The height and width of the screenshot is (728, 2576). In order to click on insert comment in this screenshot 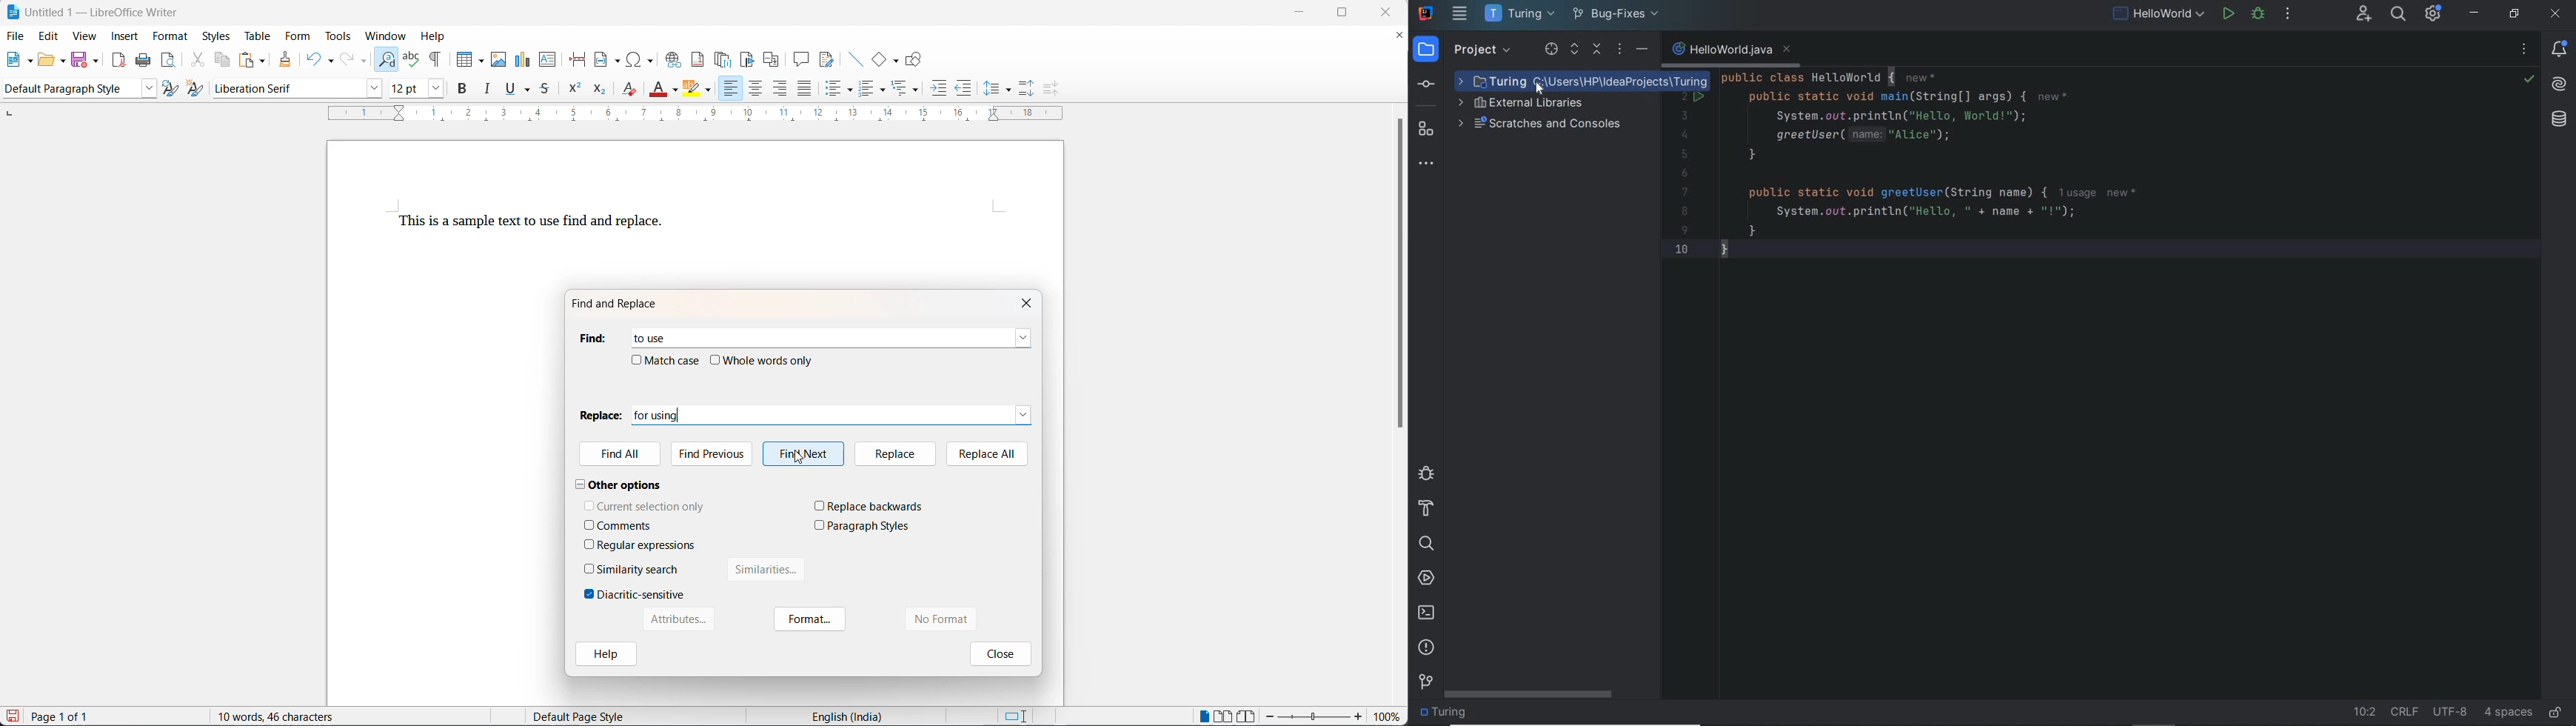, I will do `click(801, 59)`.